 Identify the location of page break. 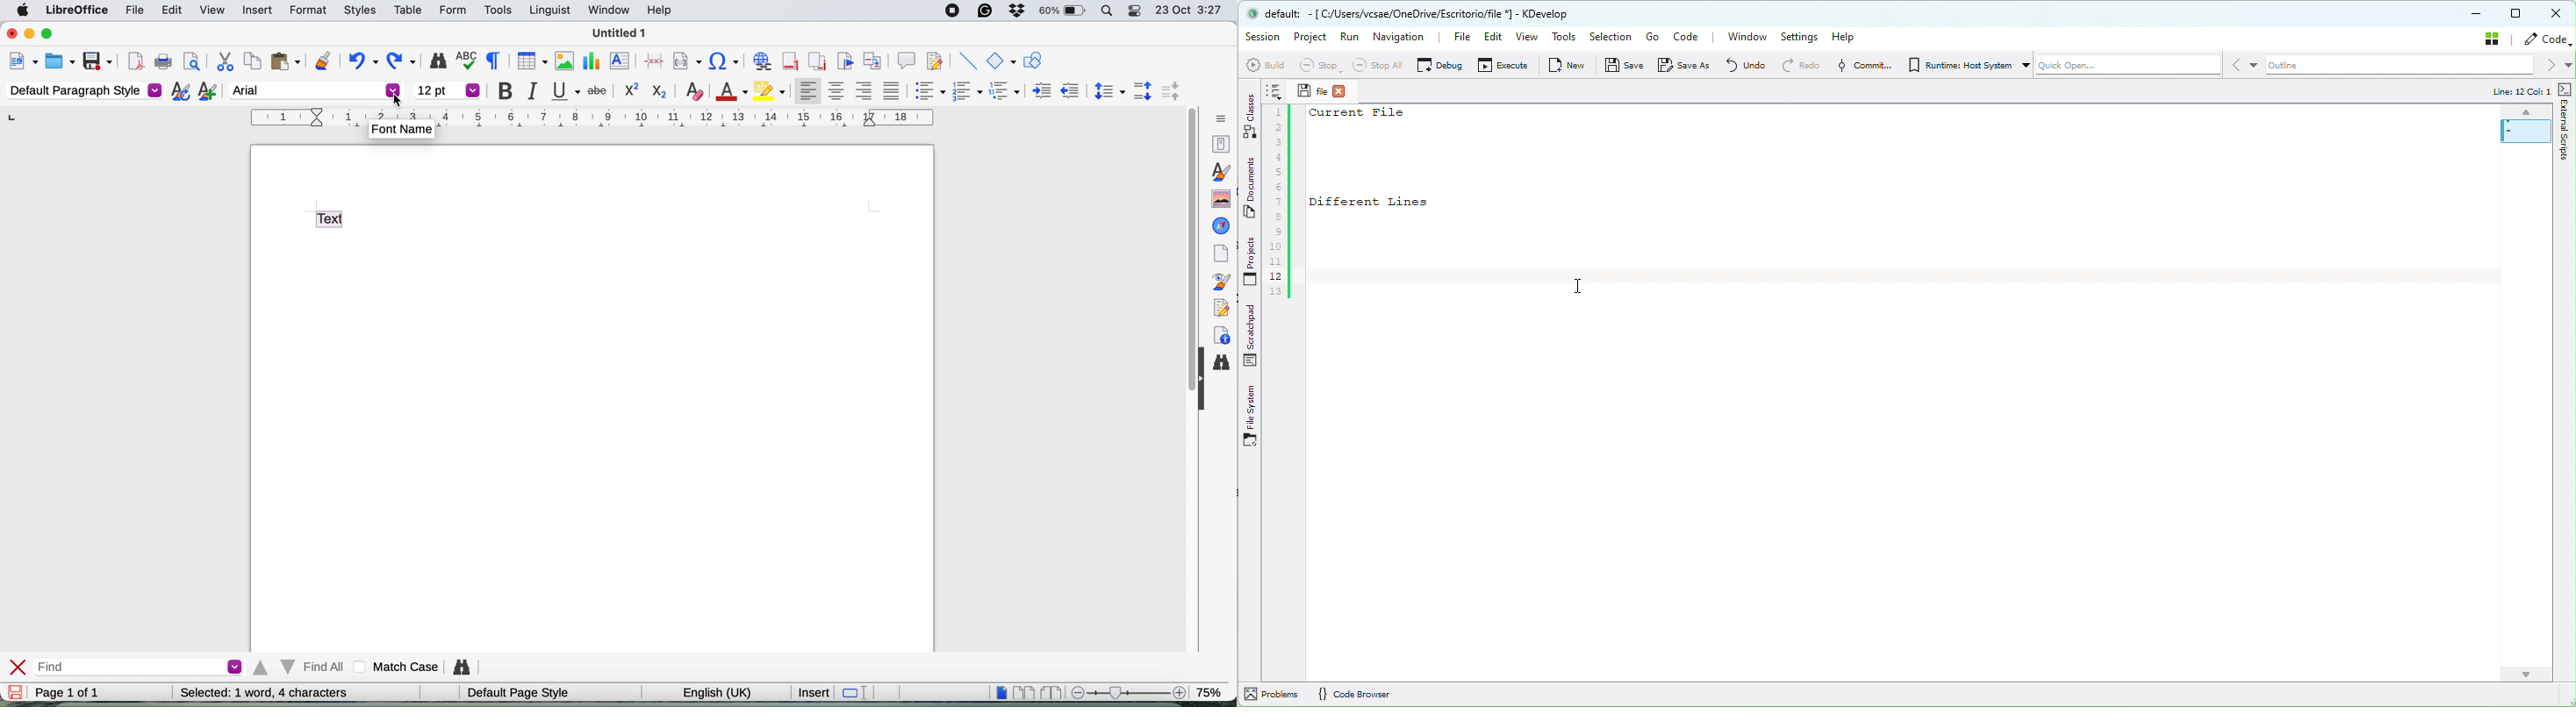
(655, 60).